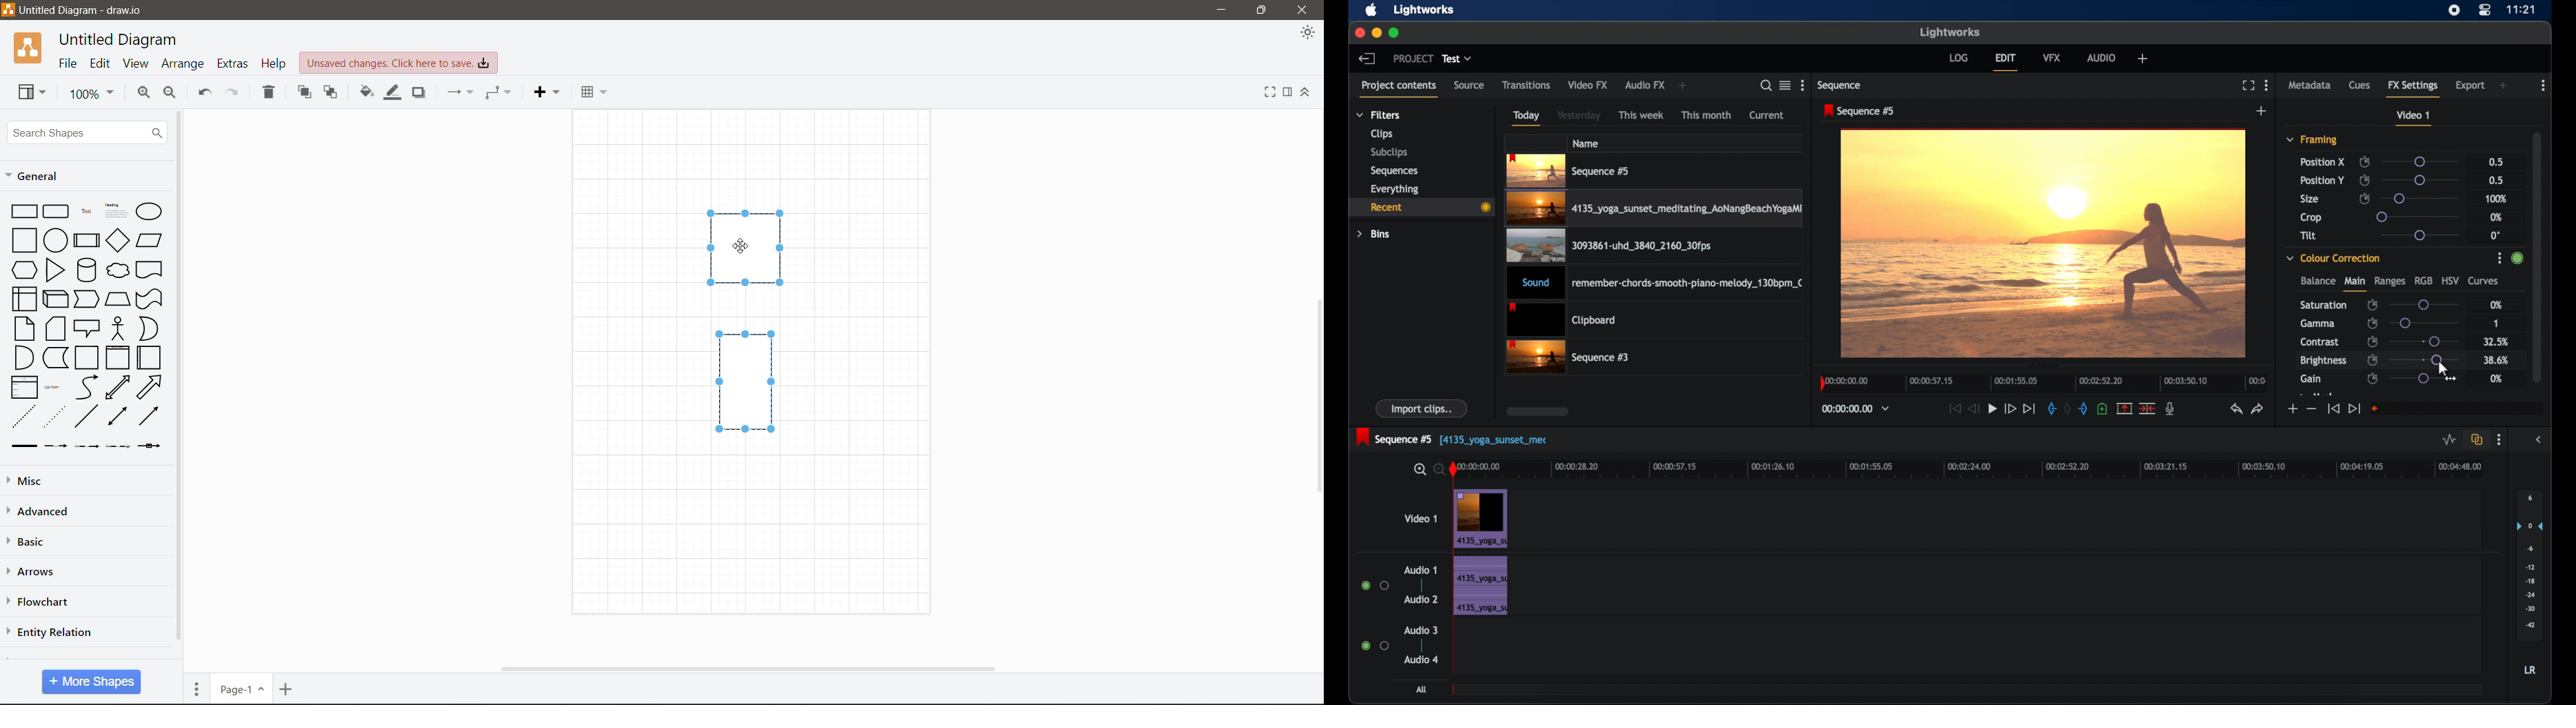 This screenshot has width=2576, height=728. What do you see at coordinates (1538, 411) in the screenshot?
I see `scroll box` at bounding box center [1538, 411].